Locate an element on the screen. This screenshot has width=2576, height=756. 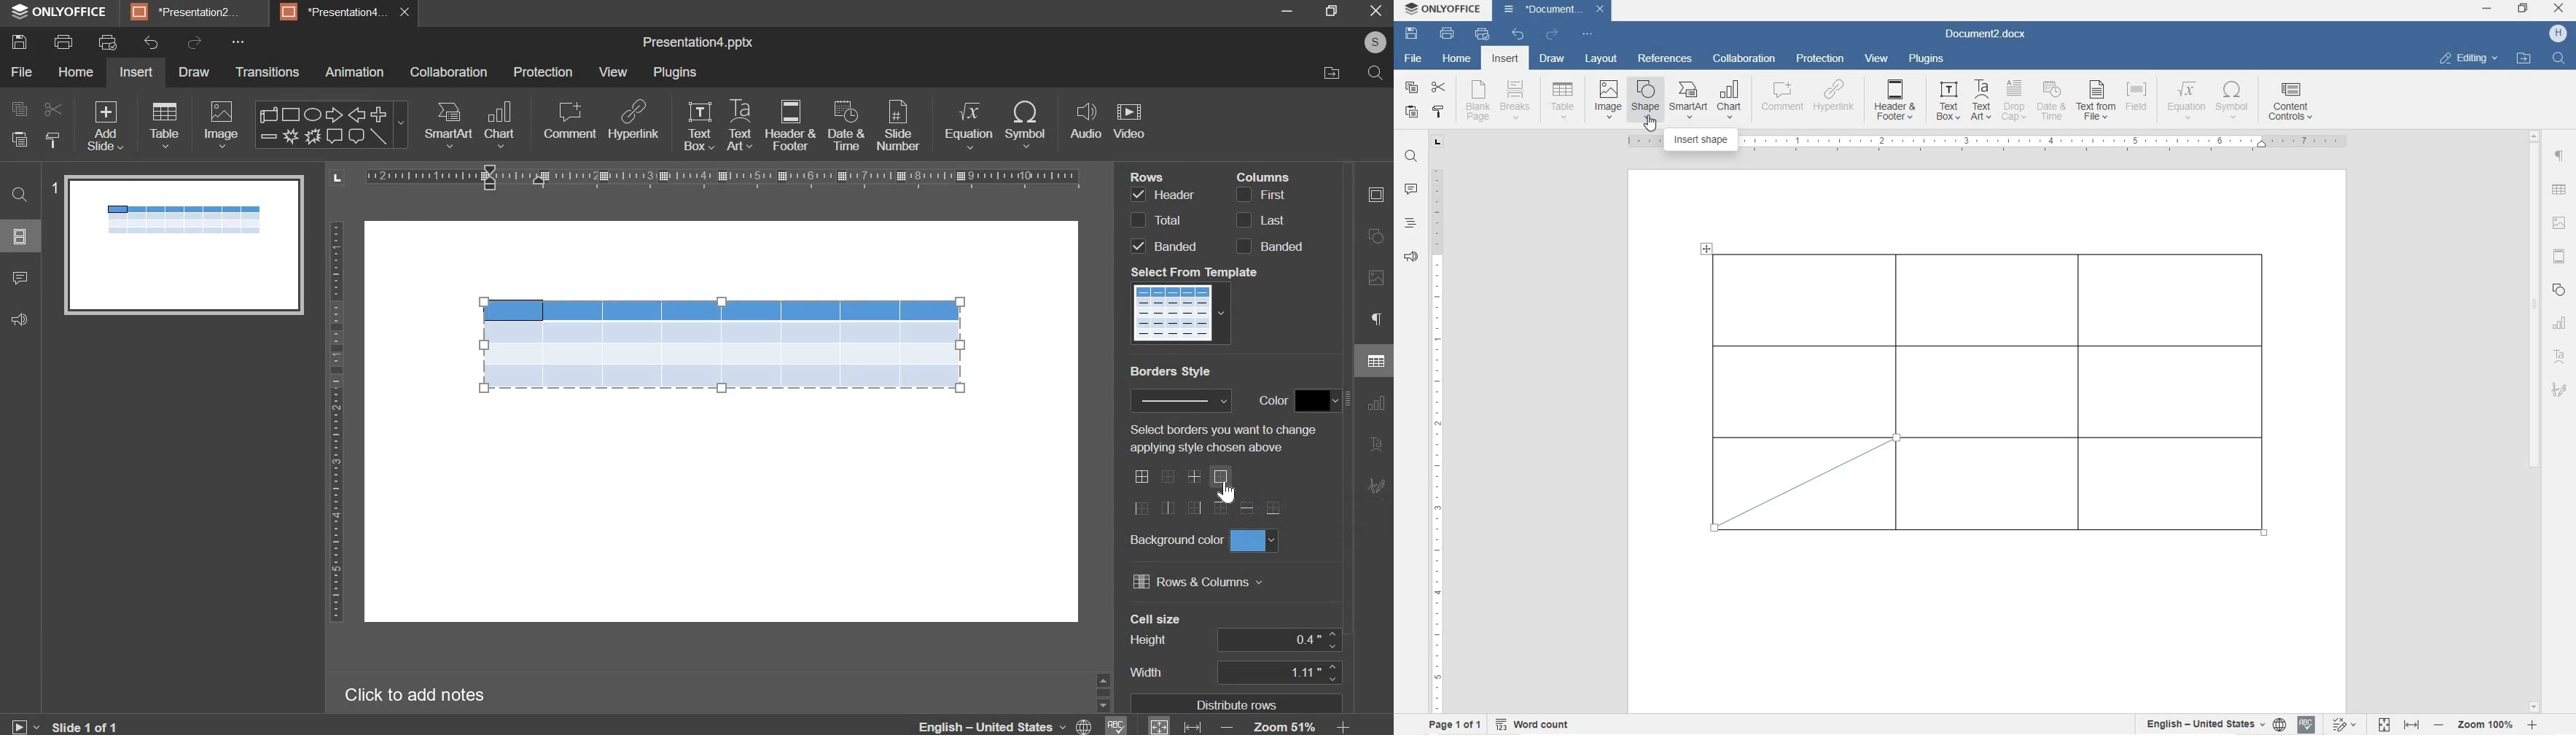
table templates is located at coordinates (1182, 314).